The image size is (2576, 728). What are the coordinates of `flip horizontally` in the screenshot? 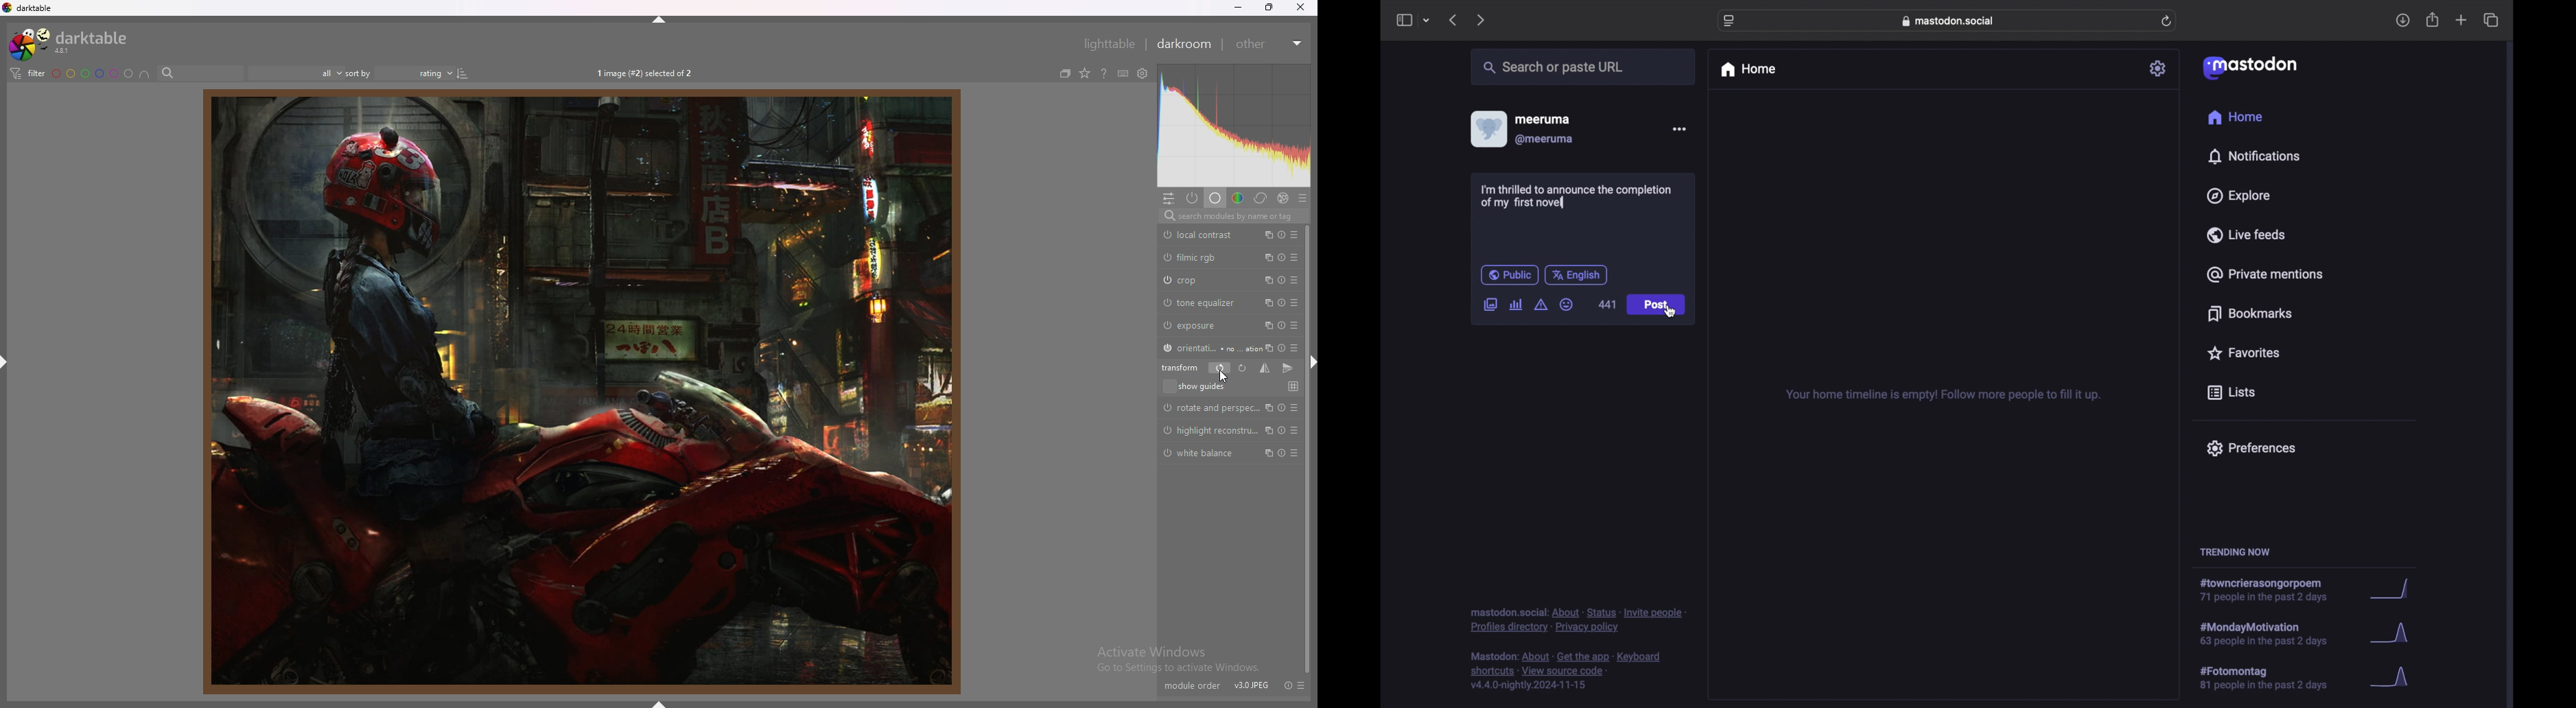 It's located at (1265, 368).